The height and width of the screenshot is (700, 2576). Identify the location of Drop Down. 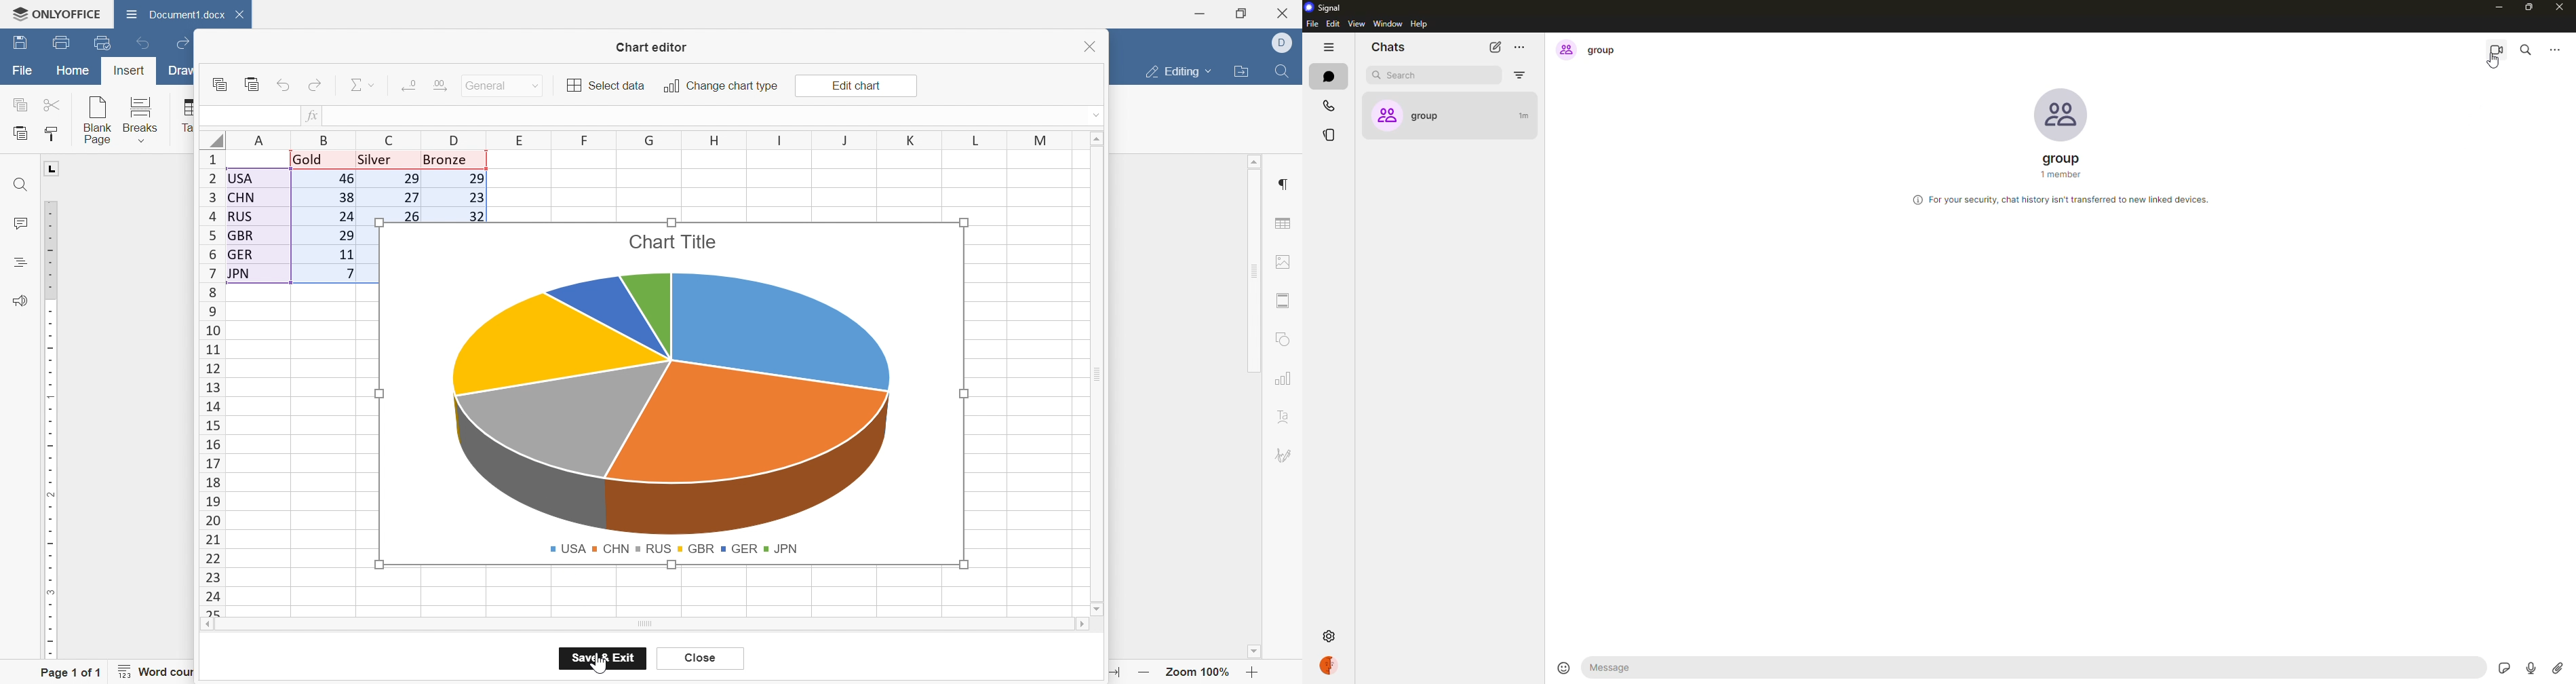
(1211, 73).